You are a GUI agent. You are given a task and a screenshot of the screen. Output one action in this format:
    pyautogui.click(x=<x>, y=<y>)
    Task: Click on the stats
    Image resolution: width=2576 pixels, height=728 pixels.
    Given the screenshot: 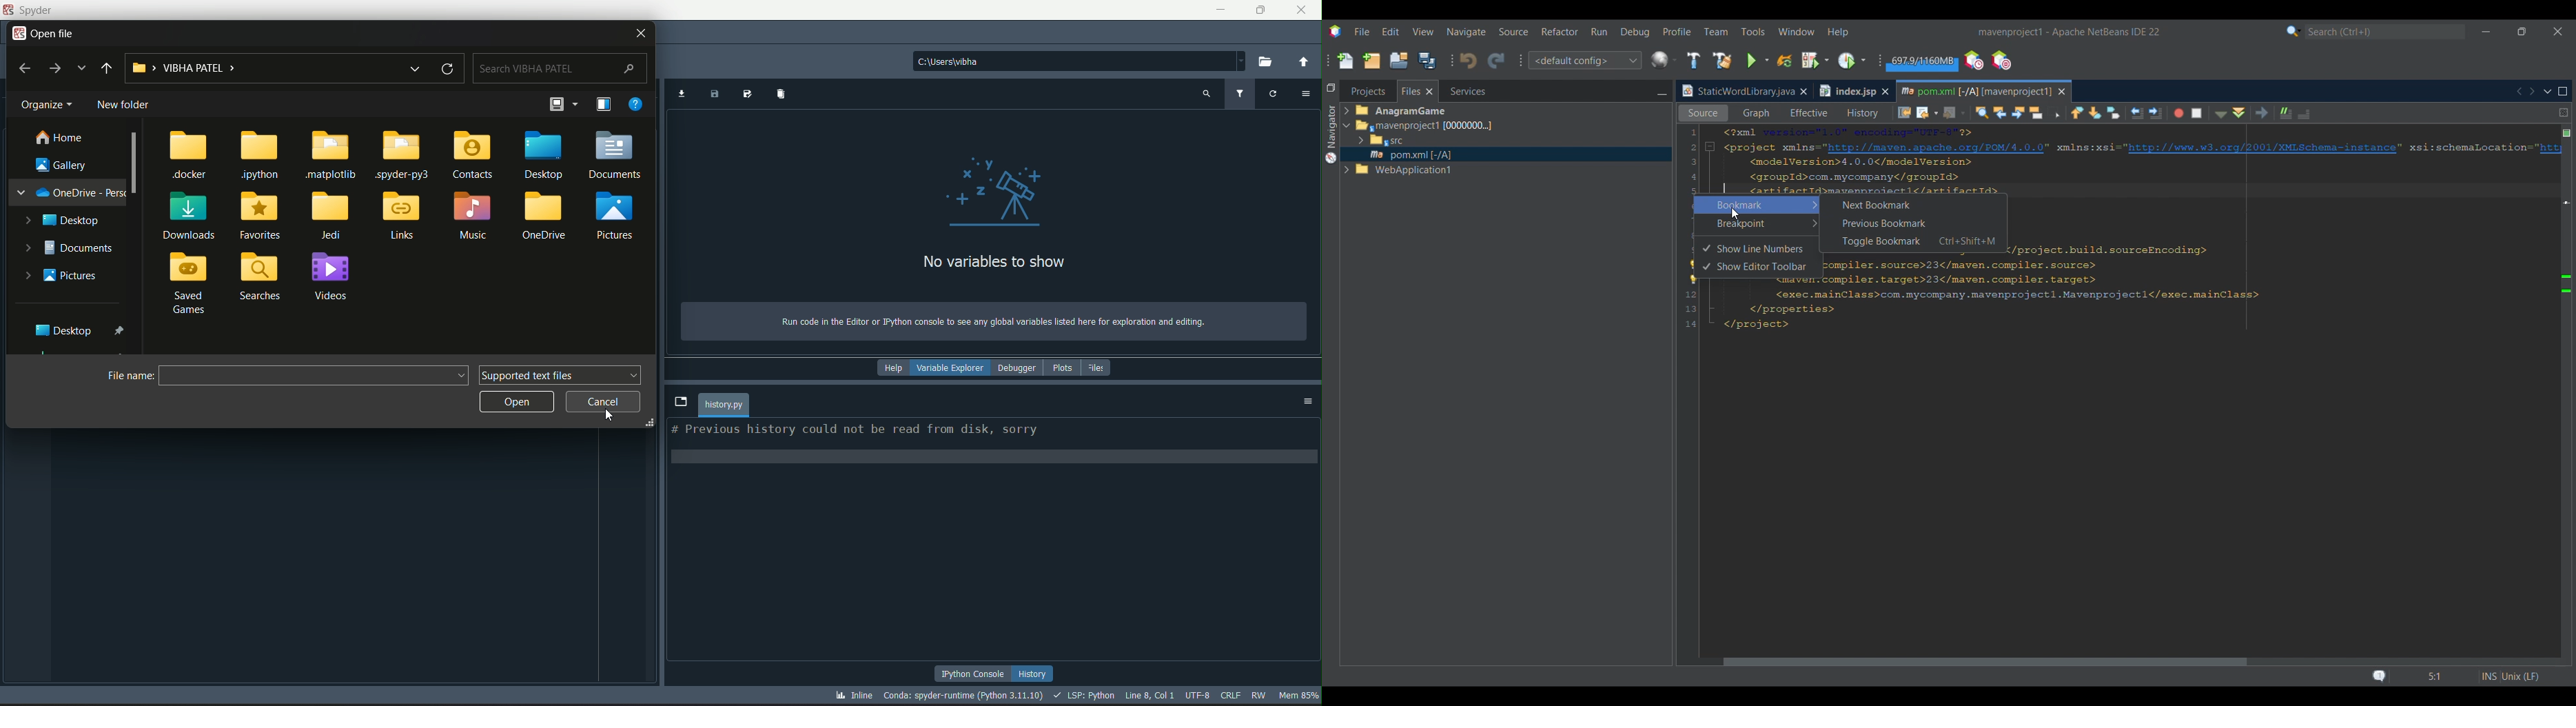 What is the action you would take?
    pyautogui.click(x=1076, y=696)
    